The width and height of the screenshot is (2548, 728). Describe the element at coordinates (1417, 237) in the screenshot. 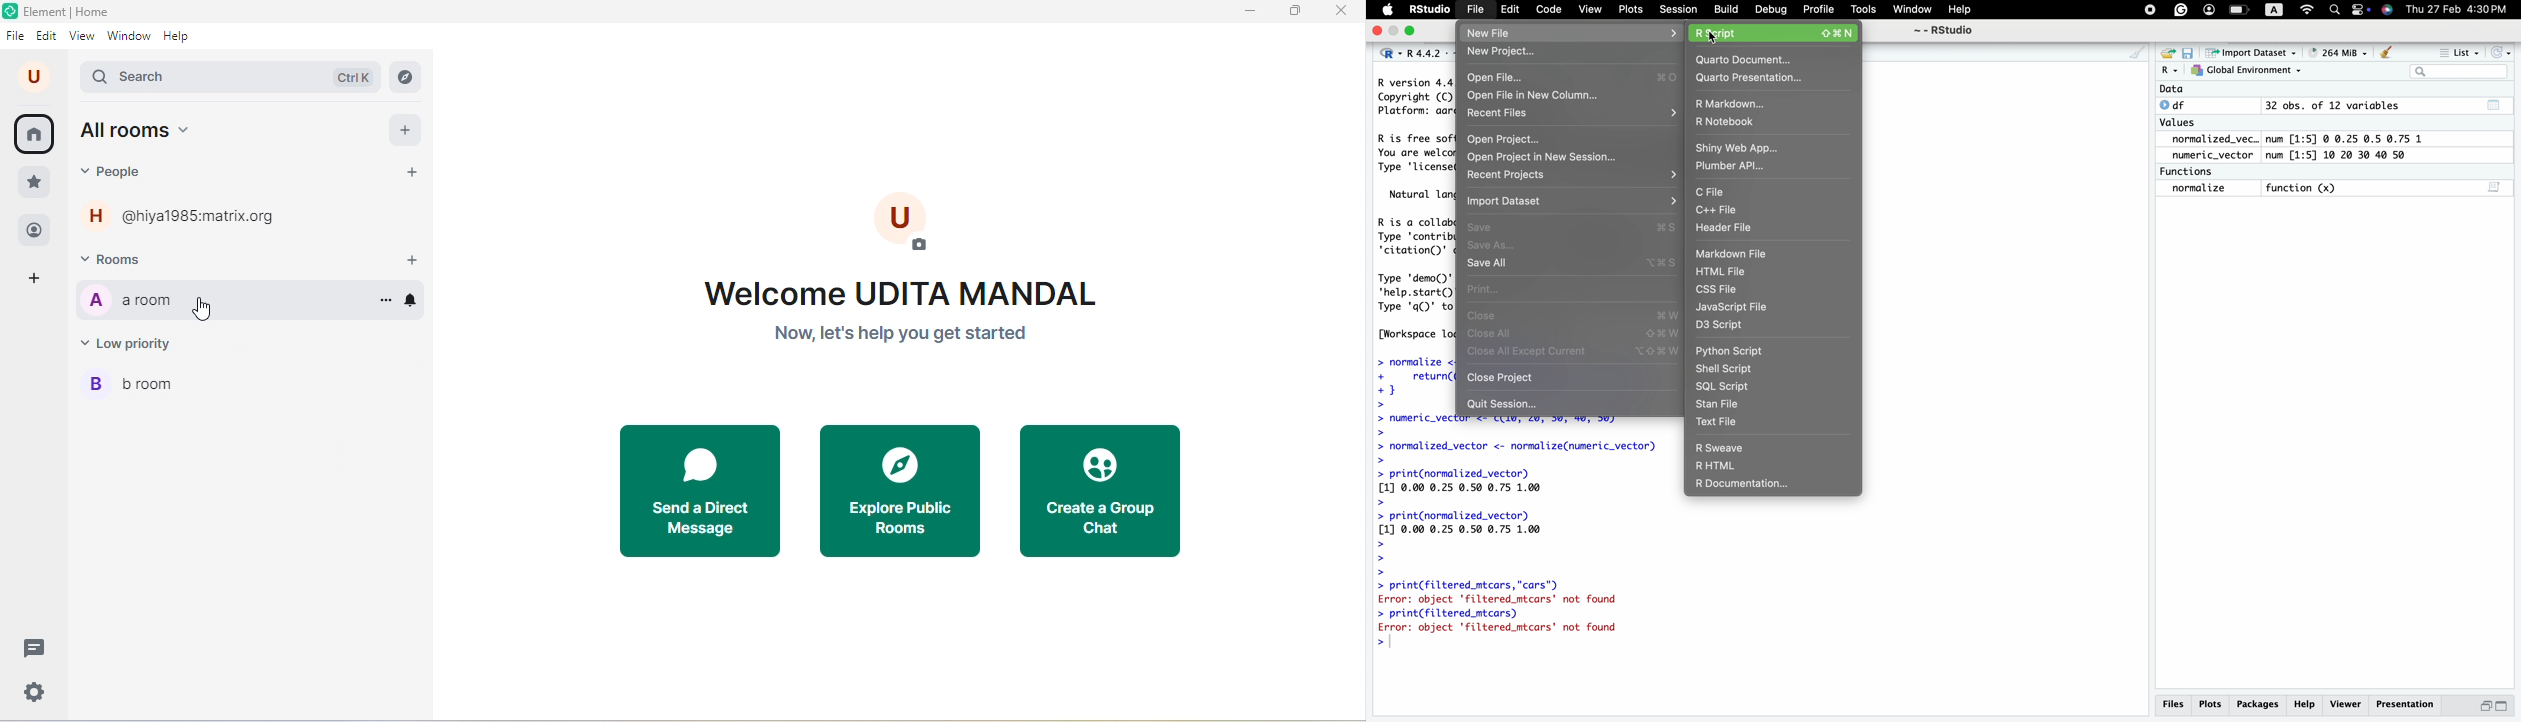

I see `R is a collab:
Type 'contribi
"citation"` at that location.